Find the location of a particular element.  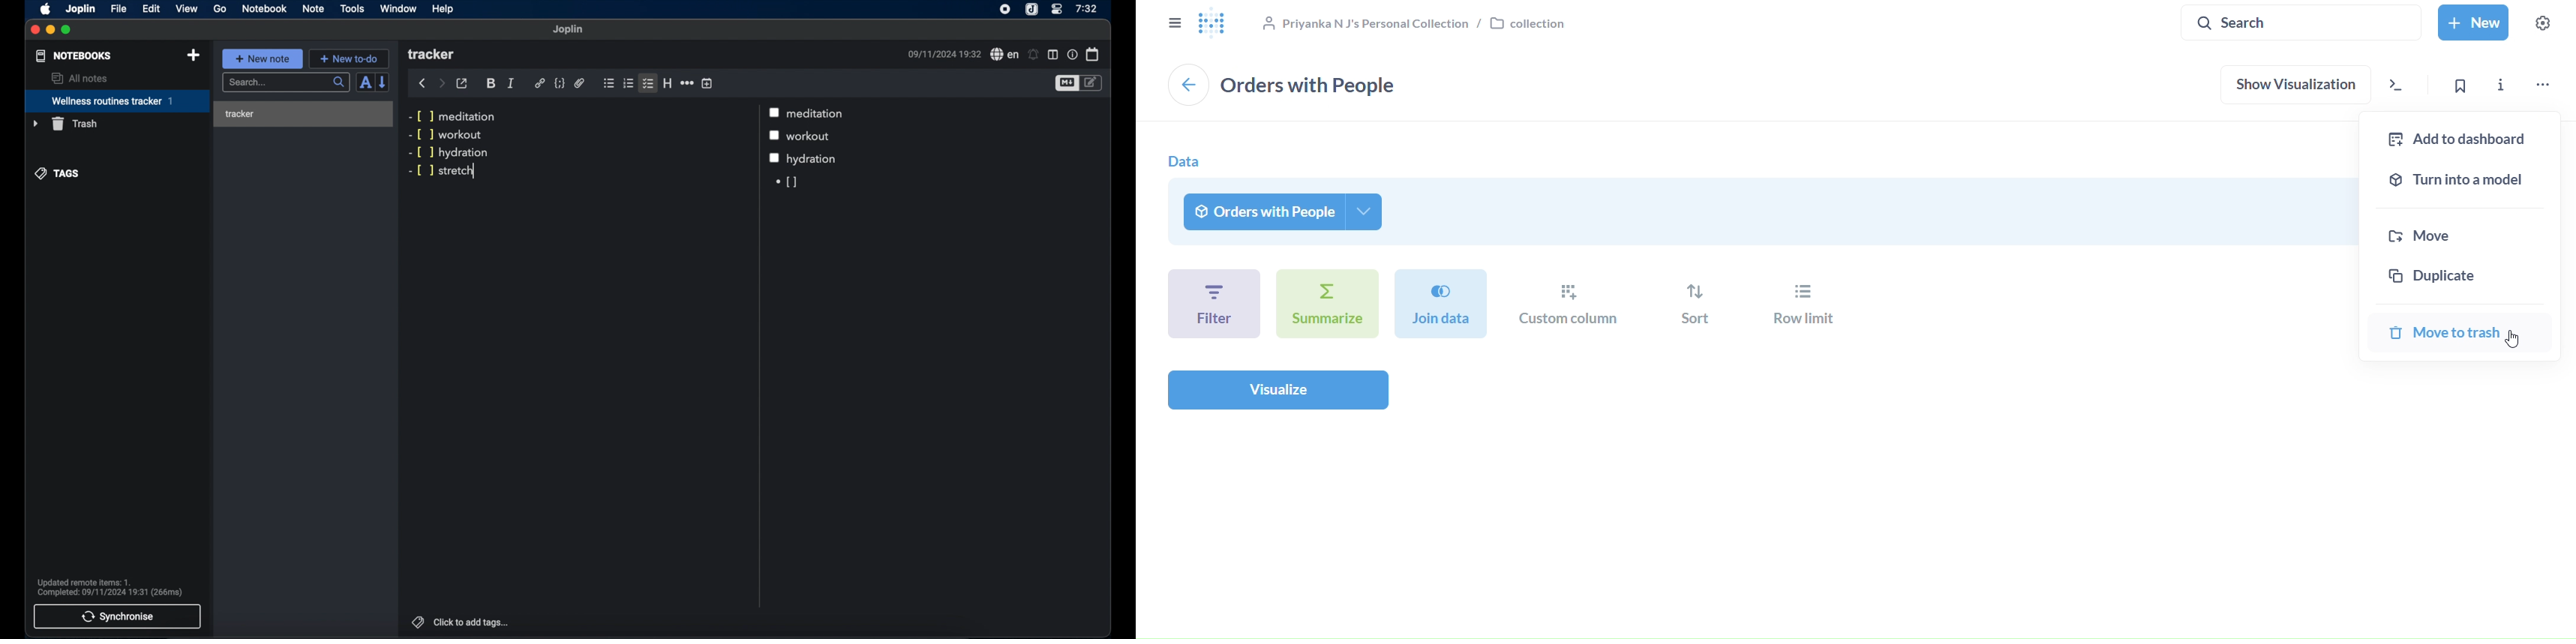

move to trash is located at coordinates (2456, 332).